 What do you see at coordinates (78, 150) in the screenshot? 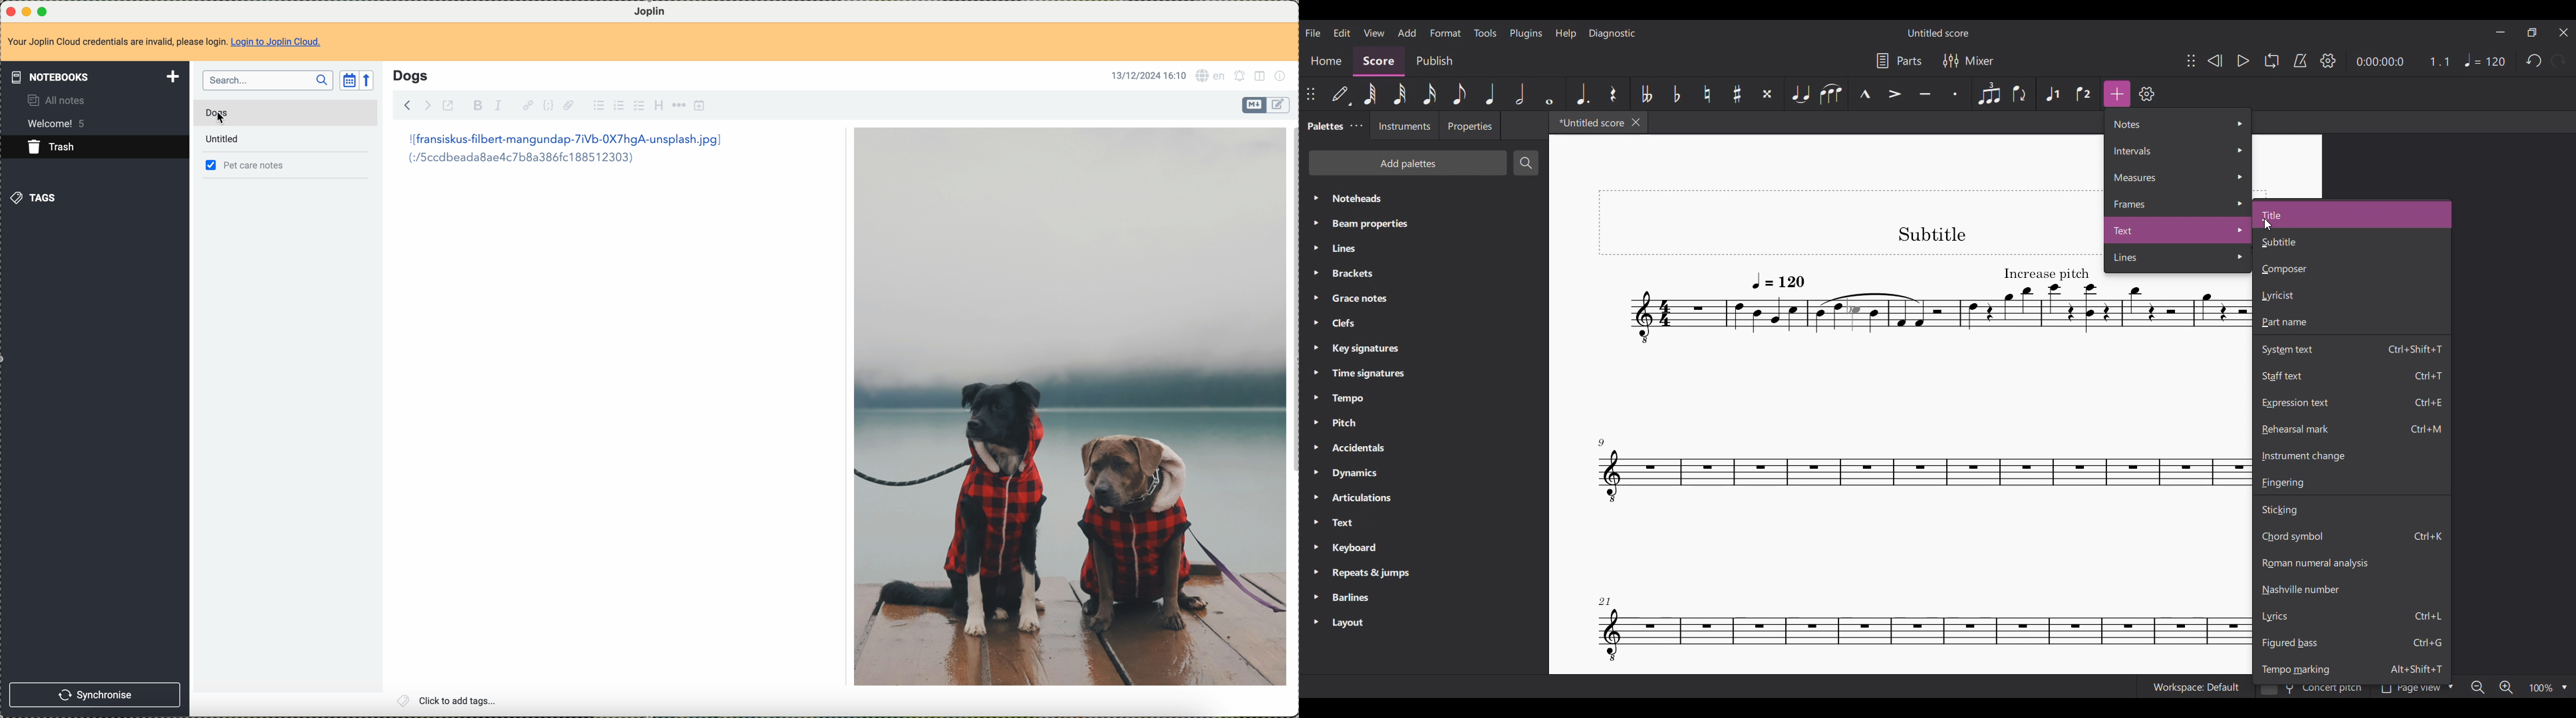
I see `click on trash` at bounding box center [78, 150].